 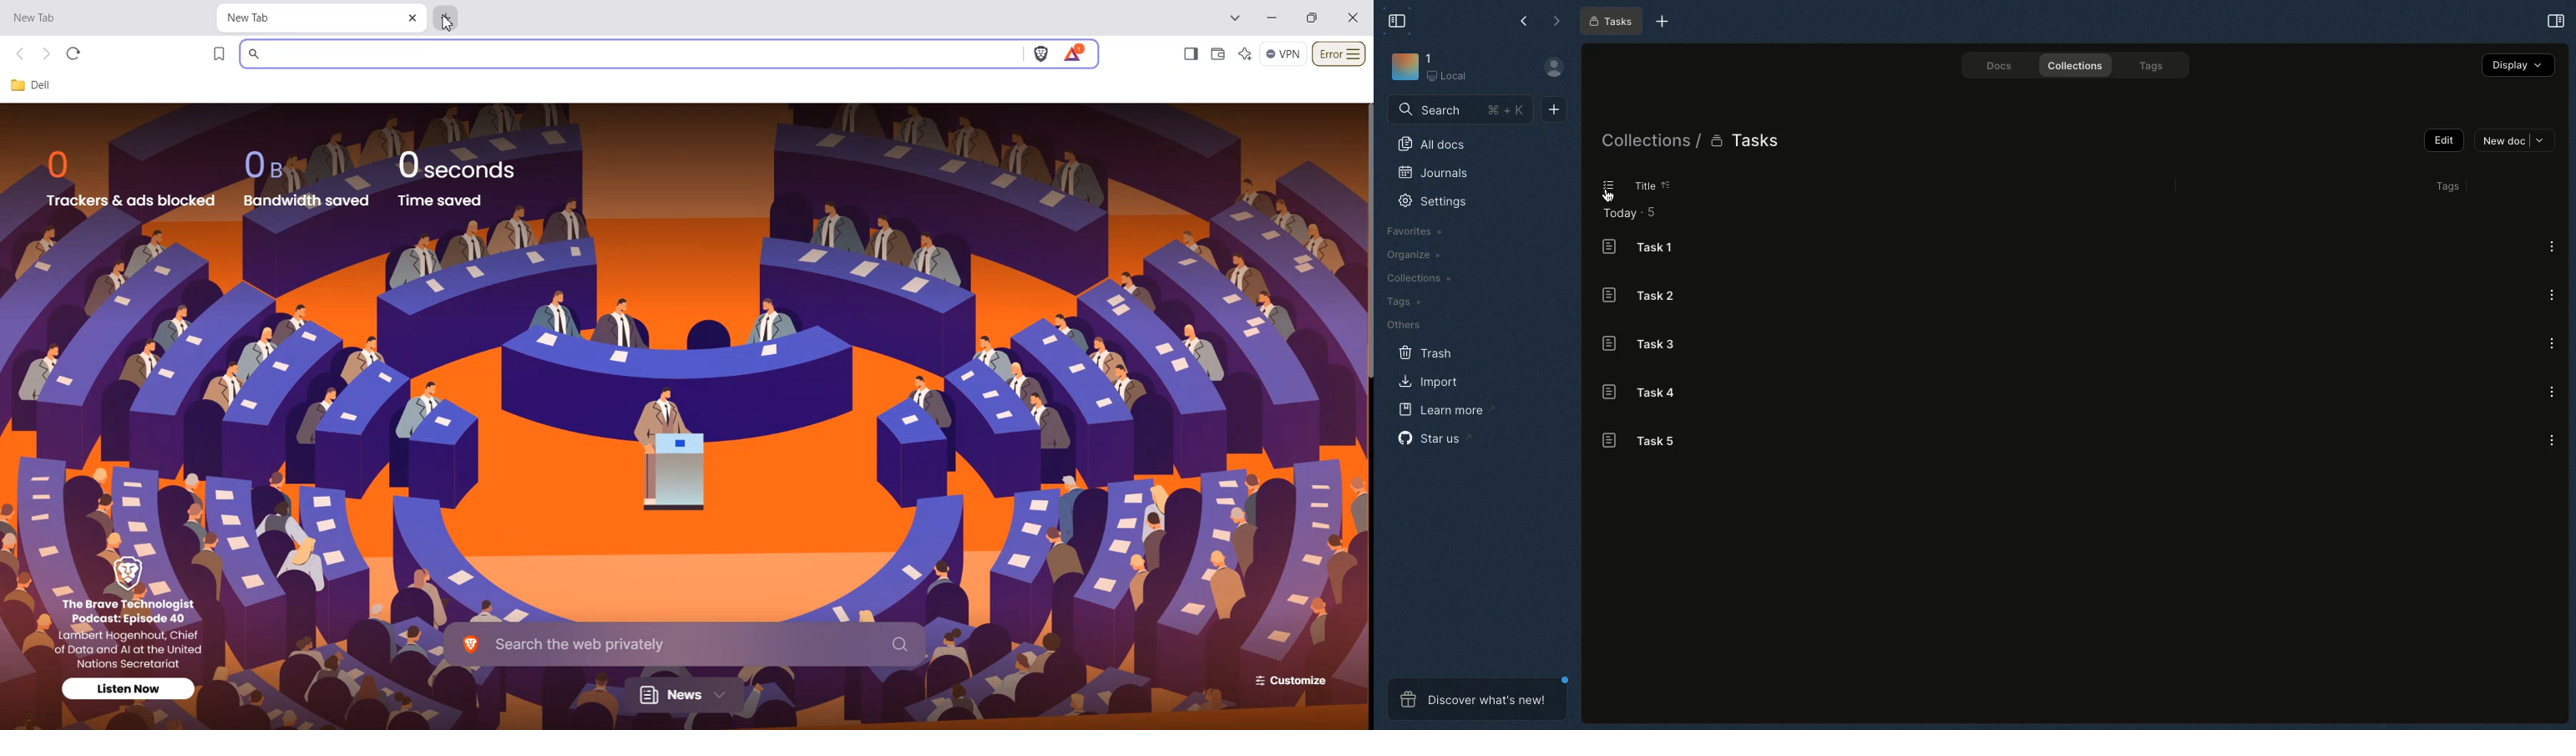 What do you see at coordinates (22, 54) in the screenshot?
I see `Back` at bounding box center [22, 54].